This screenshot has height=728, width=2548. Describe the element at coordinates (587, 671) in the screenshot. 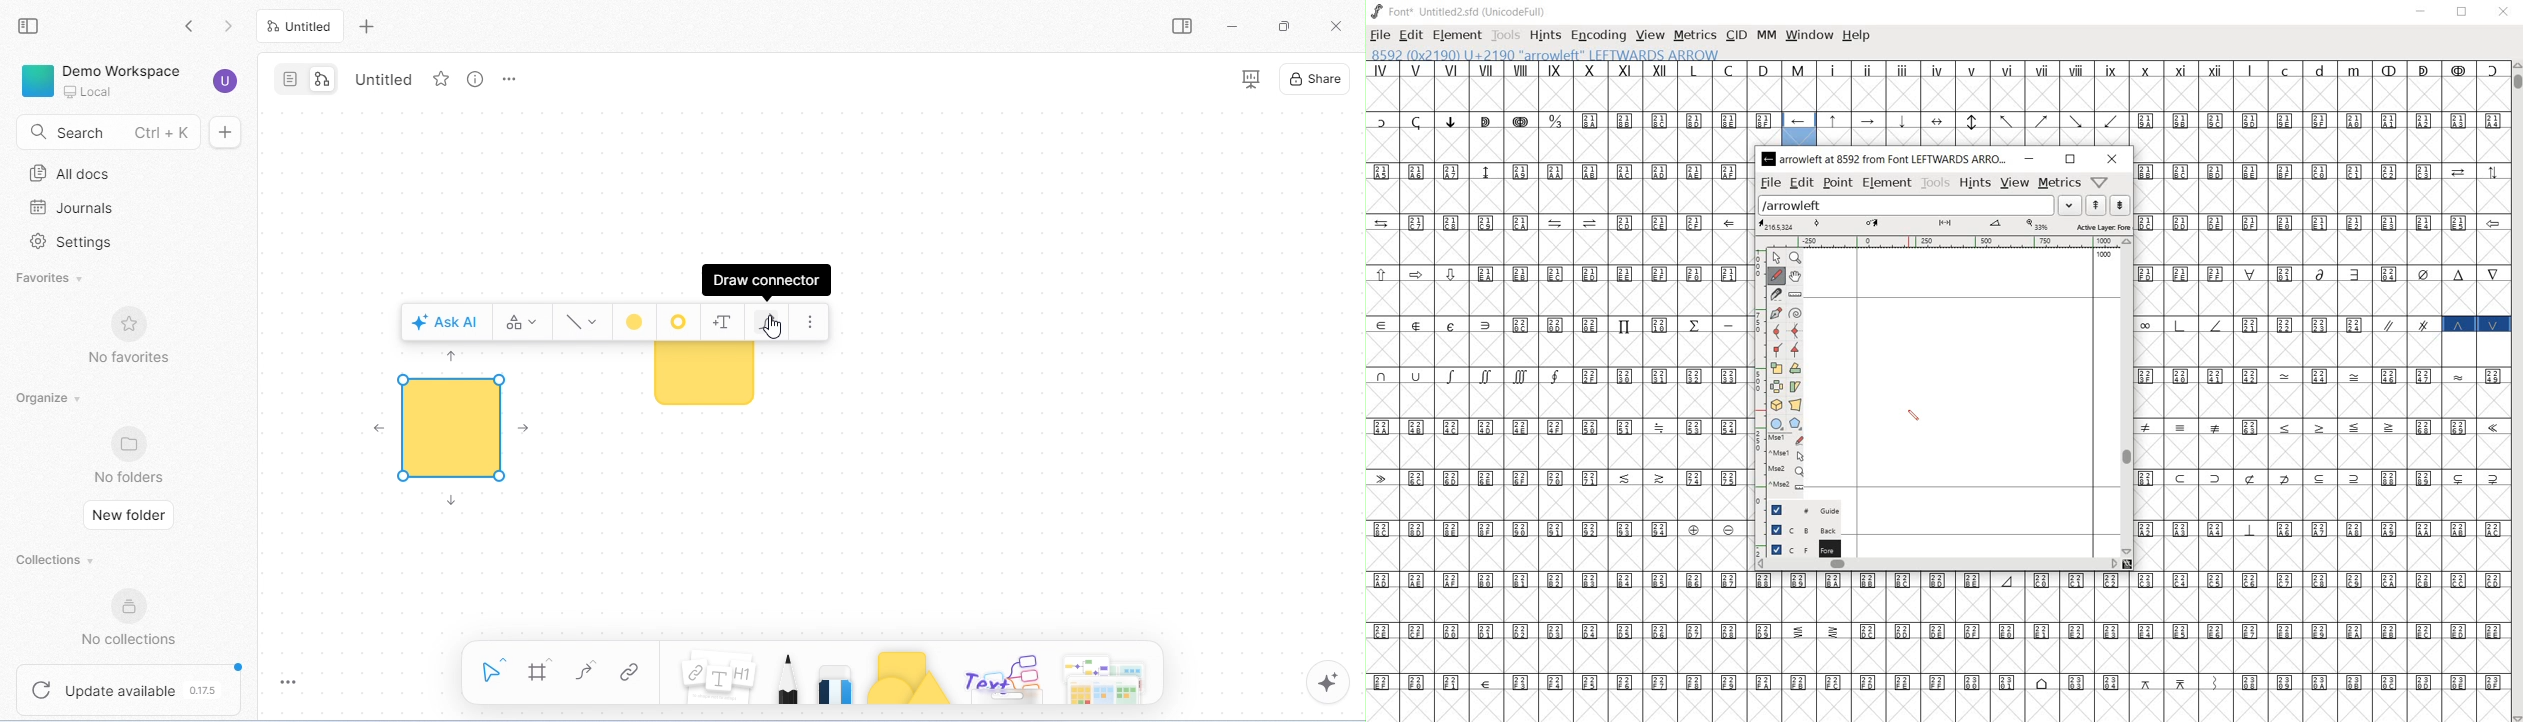

I see `curve` at that location.